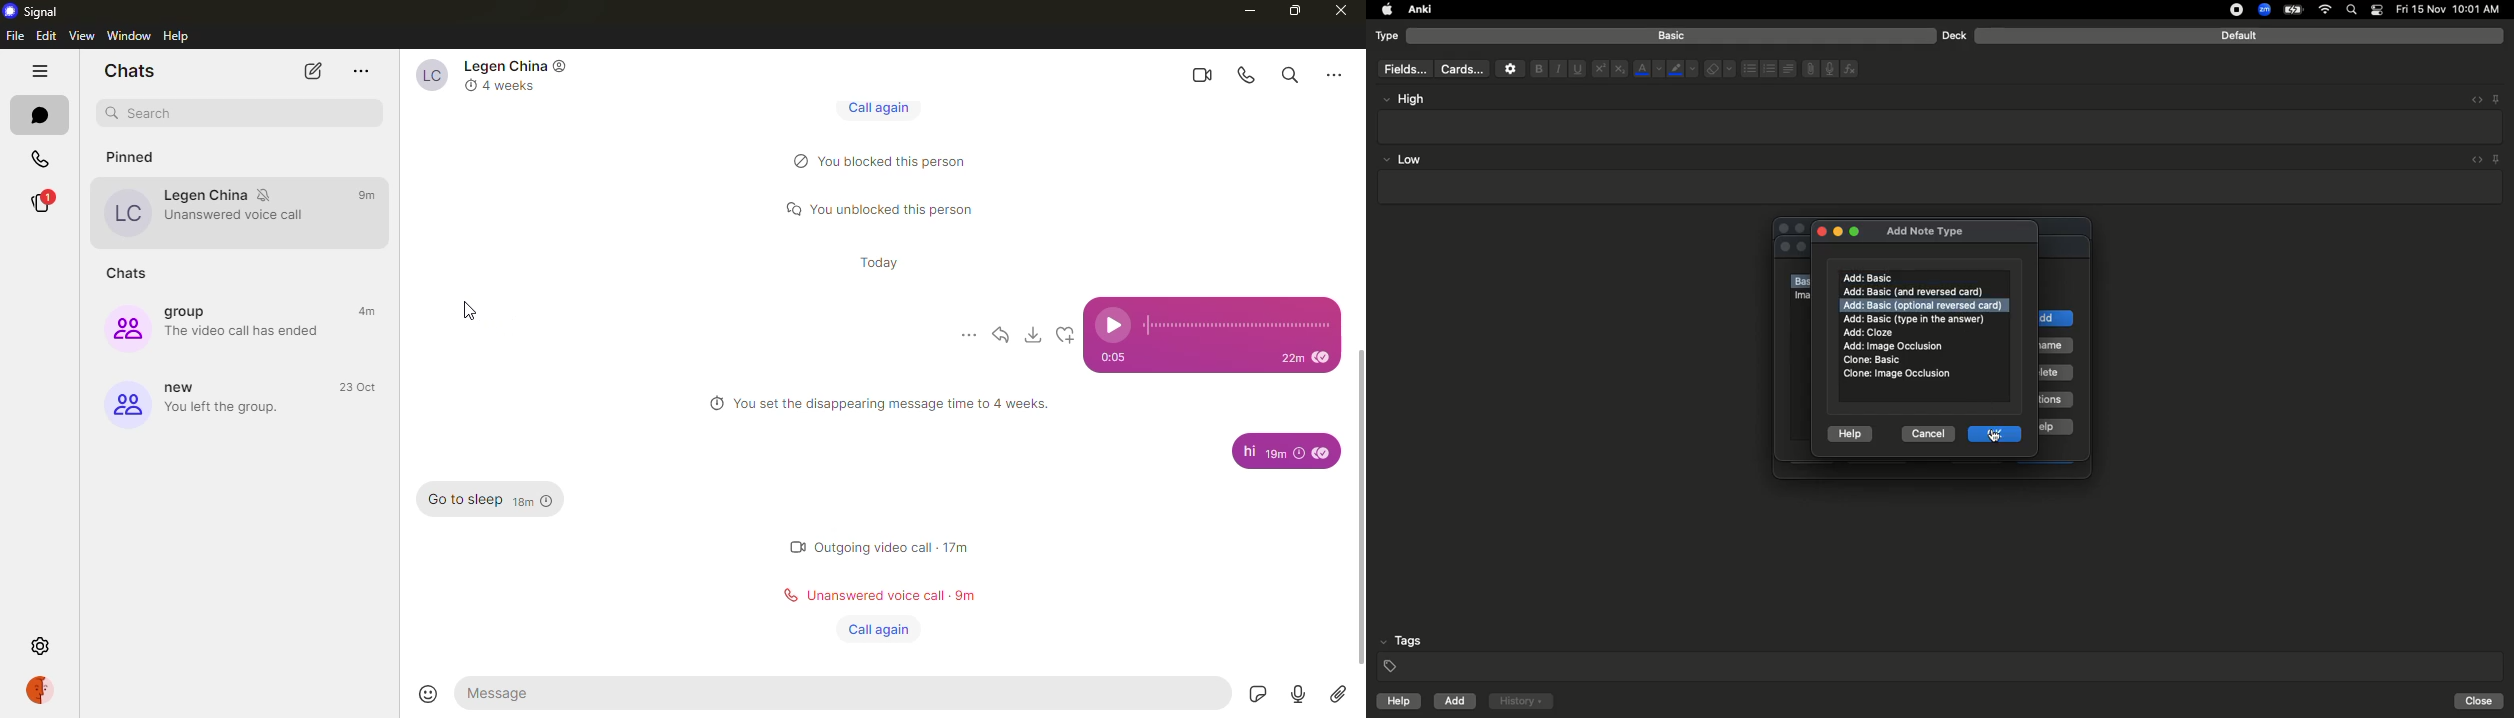  What do you see at coordinates (1388, 37) in the screenshot?
I see `Type` at bounding box center [1388, 37].